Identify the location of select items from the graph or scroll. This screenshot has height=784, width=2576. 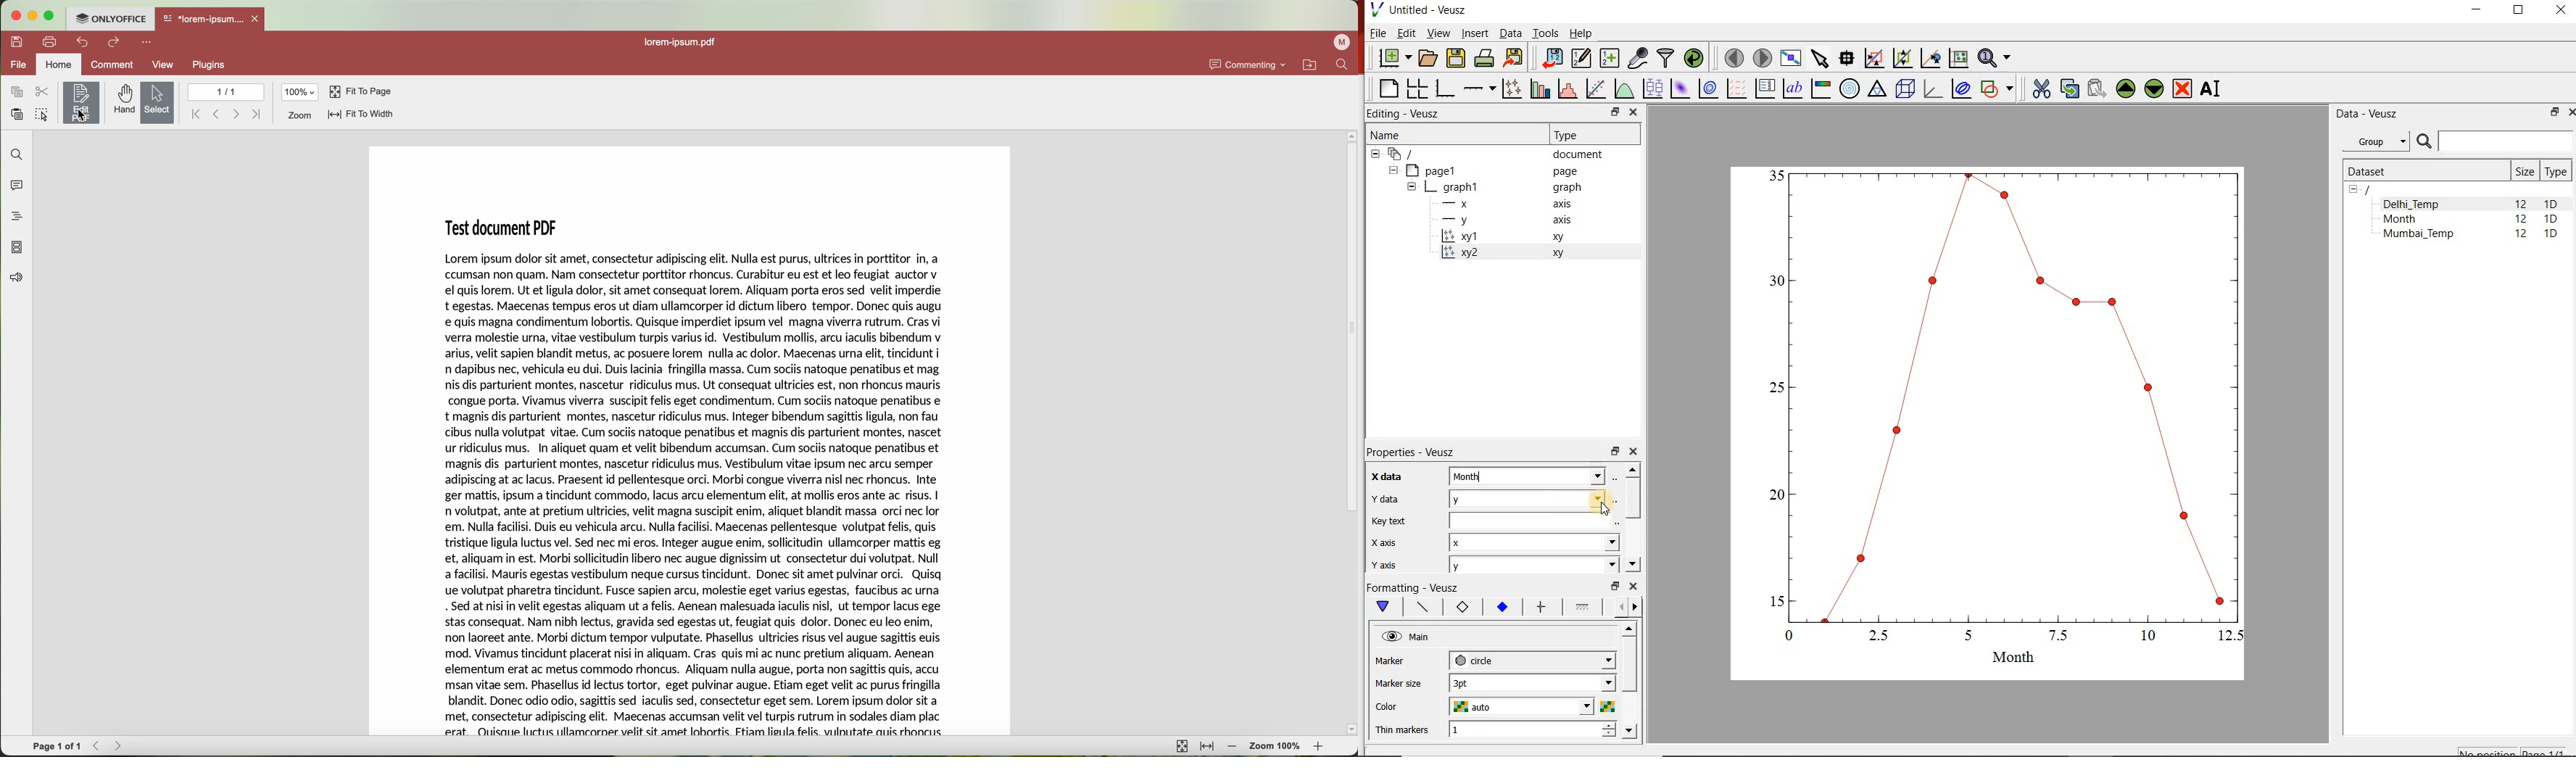
(1821, 59).